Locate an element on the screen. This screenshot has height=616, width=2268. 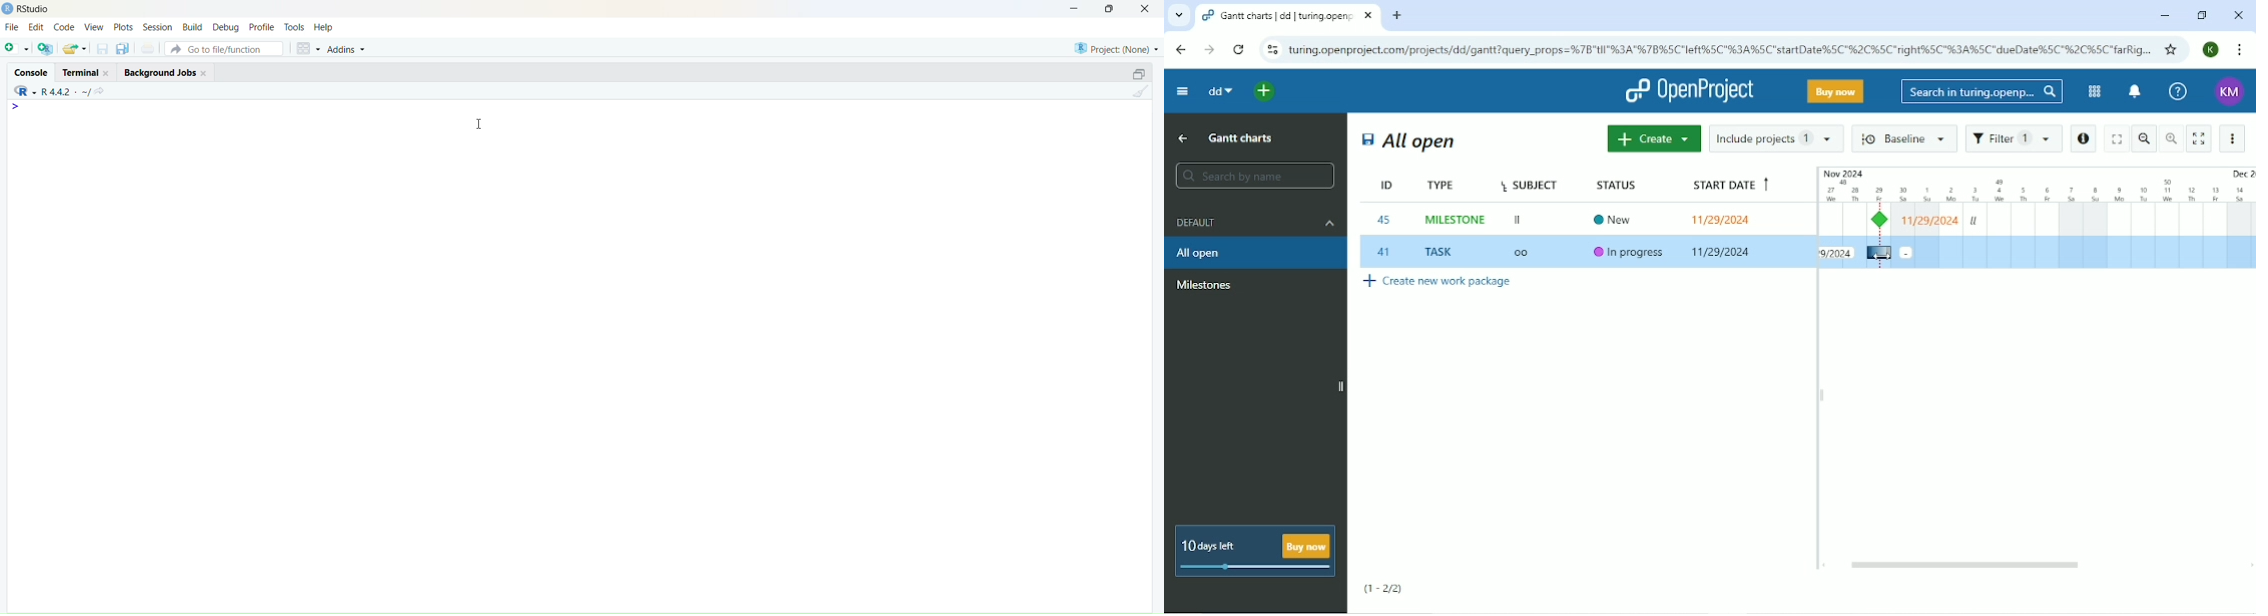
Account is located at coordinates (2210, 50).